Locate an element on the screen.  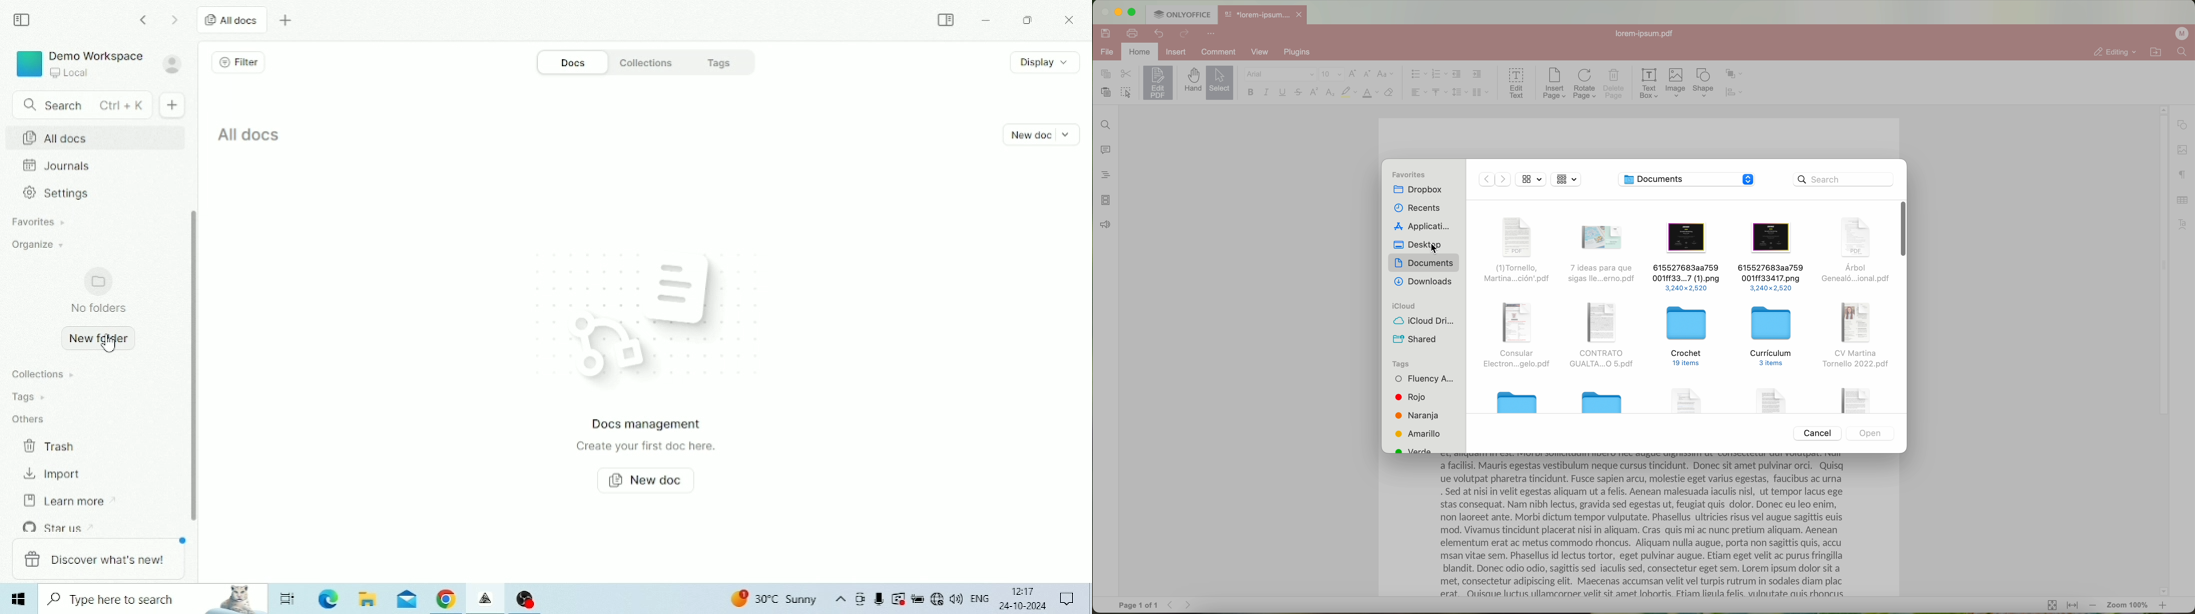
Naranja is located at coordinates (1417, 415).